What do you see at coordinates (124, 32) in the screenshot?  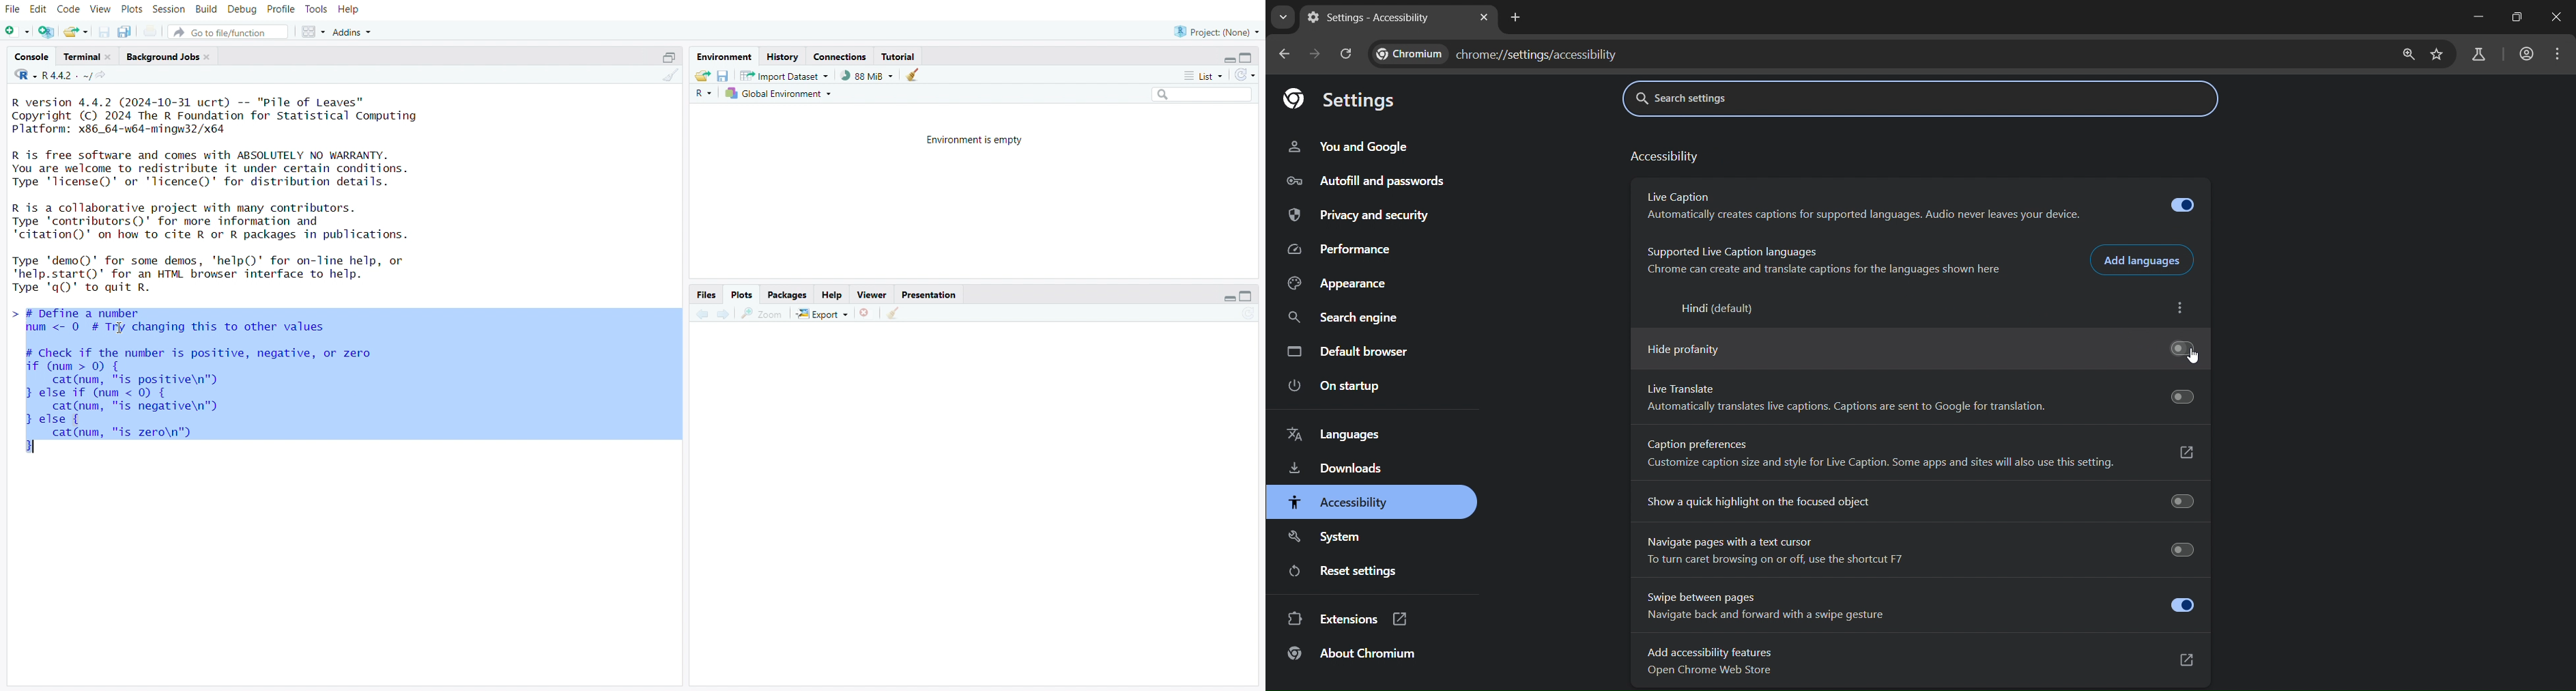 I see `save all open document` at bounding box center [124, 32].